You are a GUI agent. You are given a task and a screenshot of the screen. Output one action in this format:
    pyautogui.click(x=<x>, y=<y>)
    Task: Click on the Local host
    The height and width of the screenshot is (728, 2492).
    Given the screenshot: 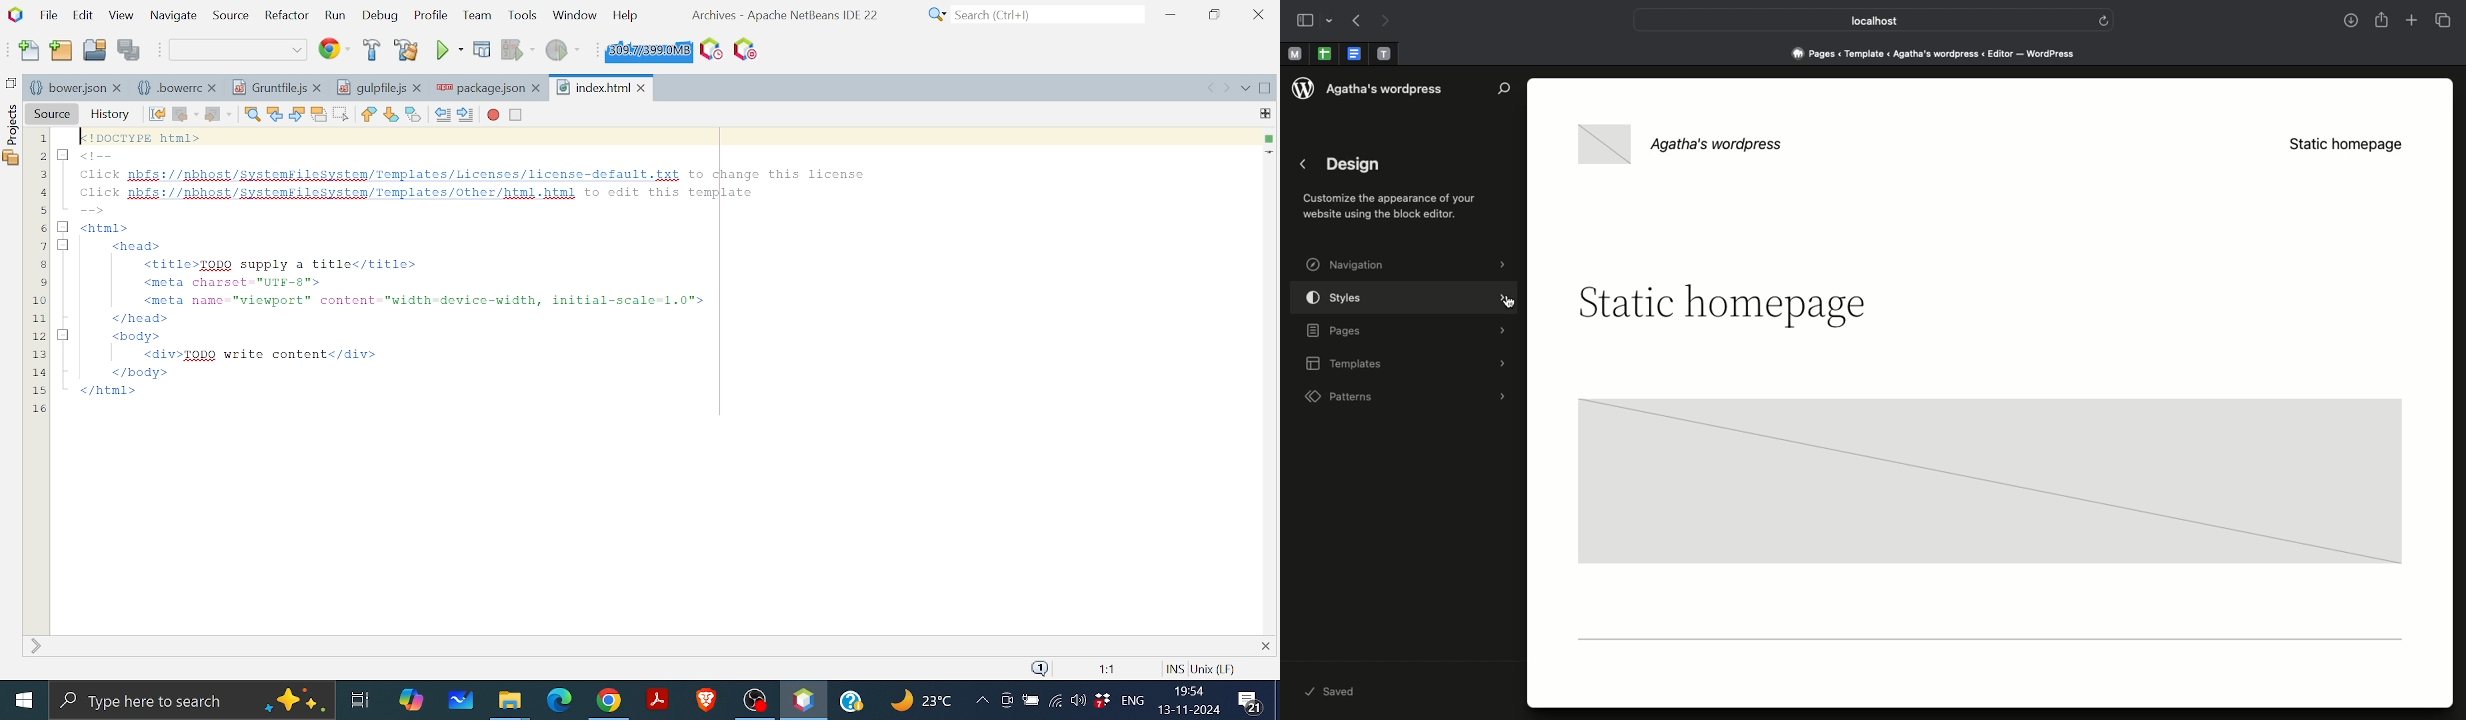 What is the action you would take?
    pyautogui.click(x=1862, y=20)
    